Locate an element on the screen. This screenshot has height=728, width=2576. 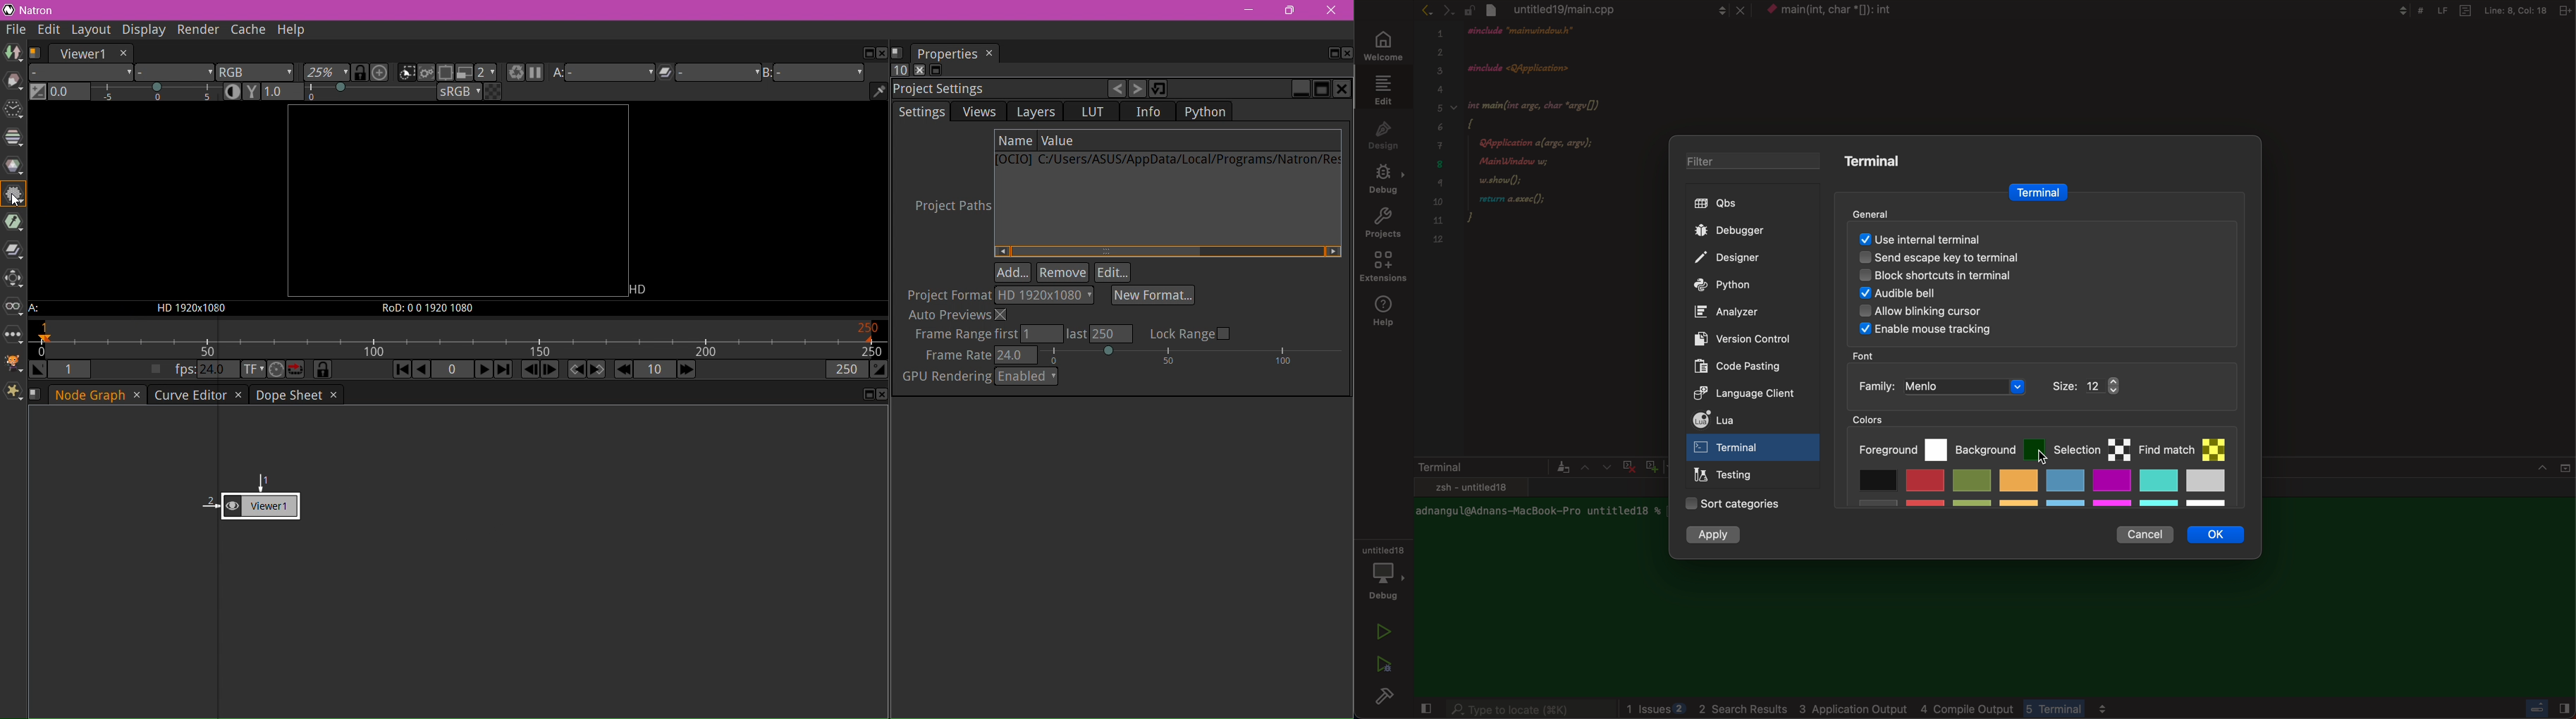
help is located at coordinates (1387, 312).